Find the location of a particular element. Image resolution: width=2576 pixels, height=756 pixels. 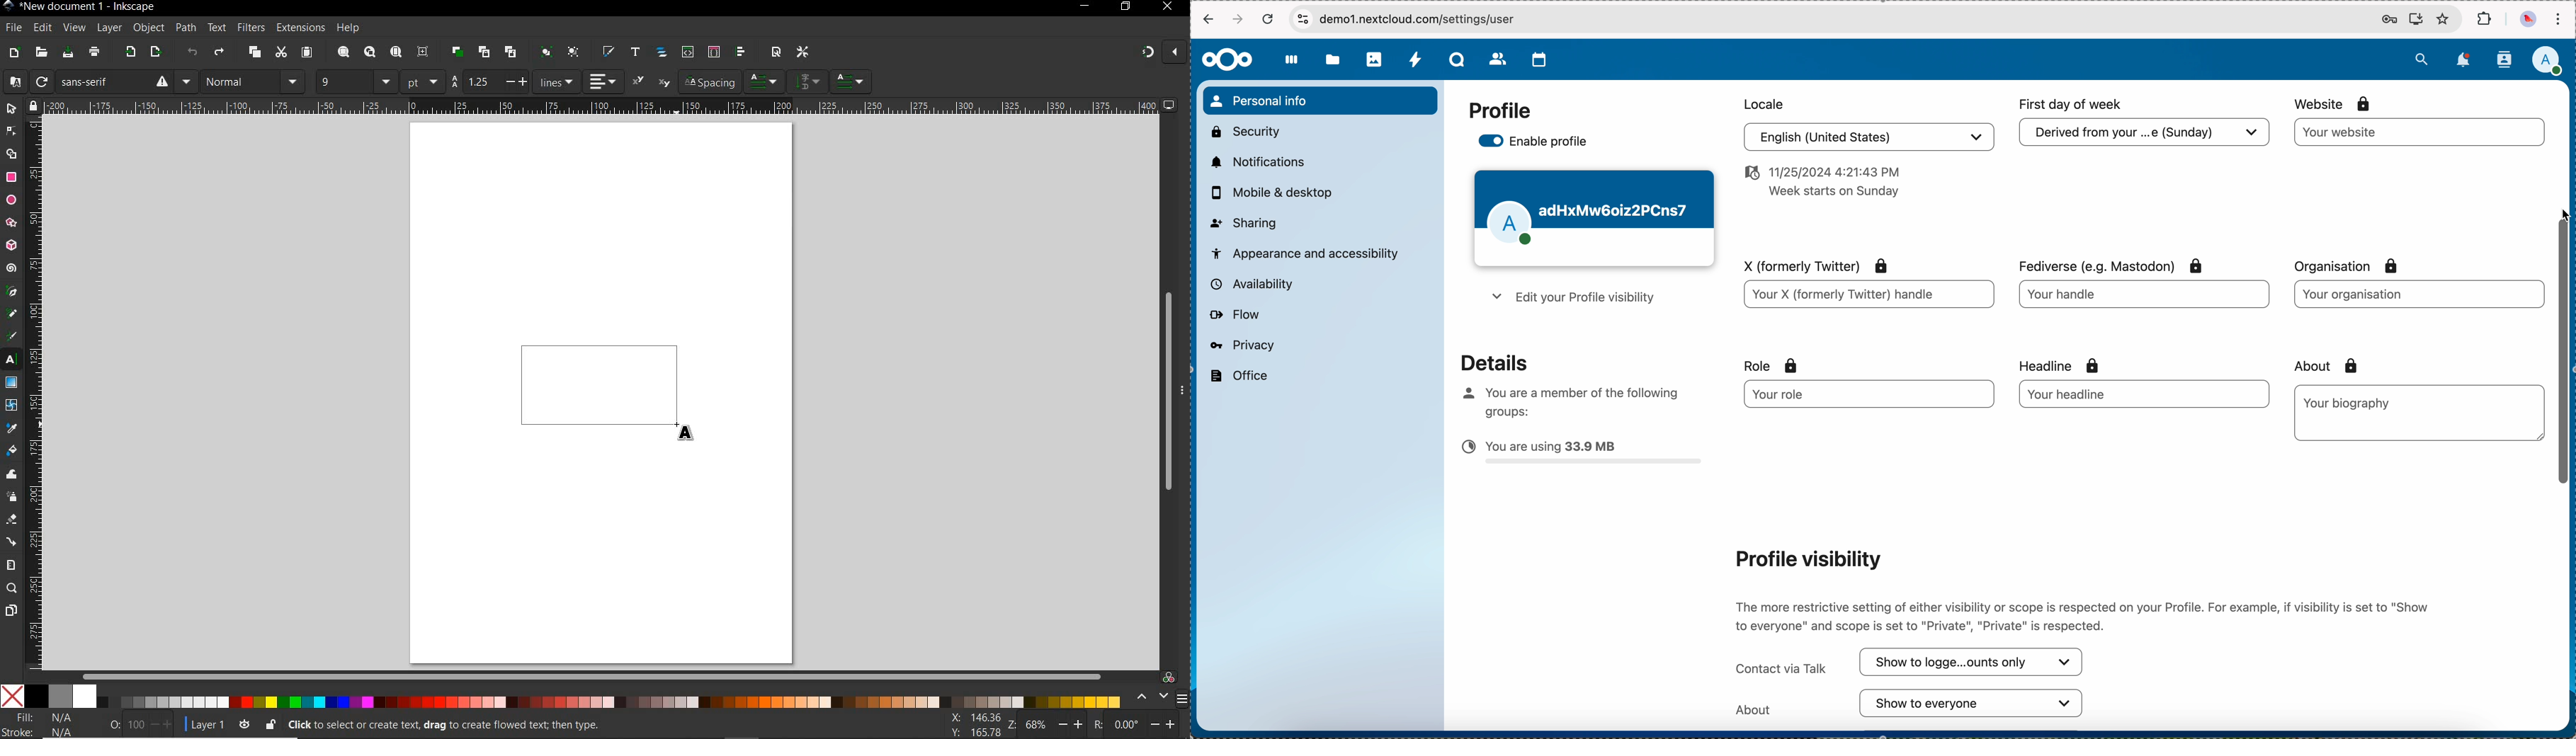

0 is located at coordinates (1126, 724).